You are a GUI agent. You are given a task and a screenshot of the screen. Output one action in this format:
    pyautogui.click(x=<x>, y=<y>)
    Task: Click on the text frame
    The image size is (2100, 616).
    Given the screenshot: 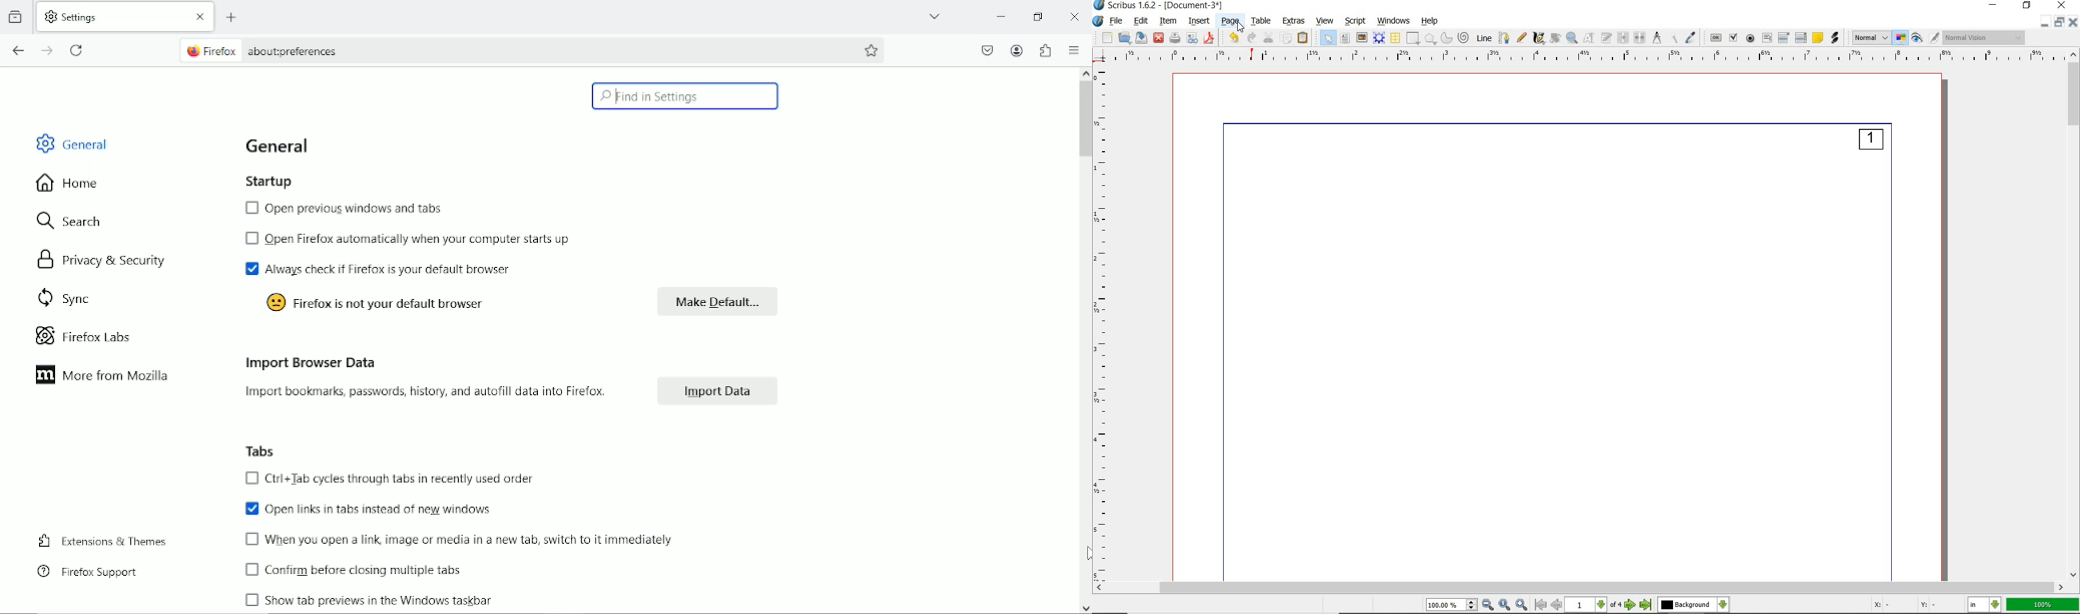 What is the action you would take?
    pyautogui.click(x=1344, y=38)
    